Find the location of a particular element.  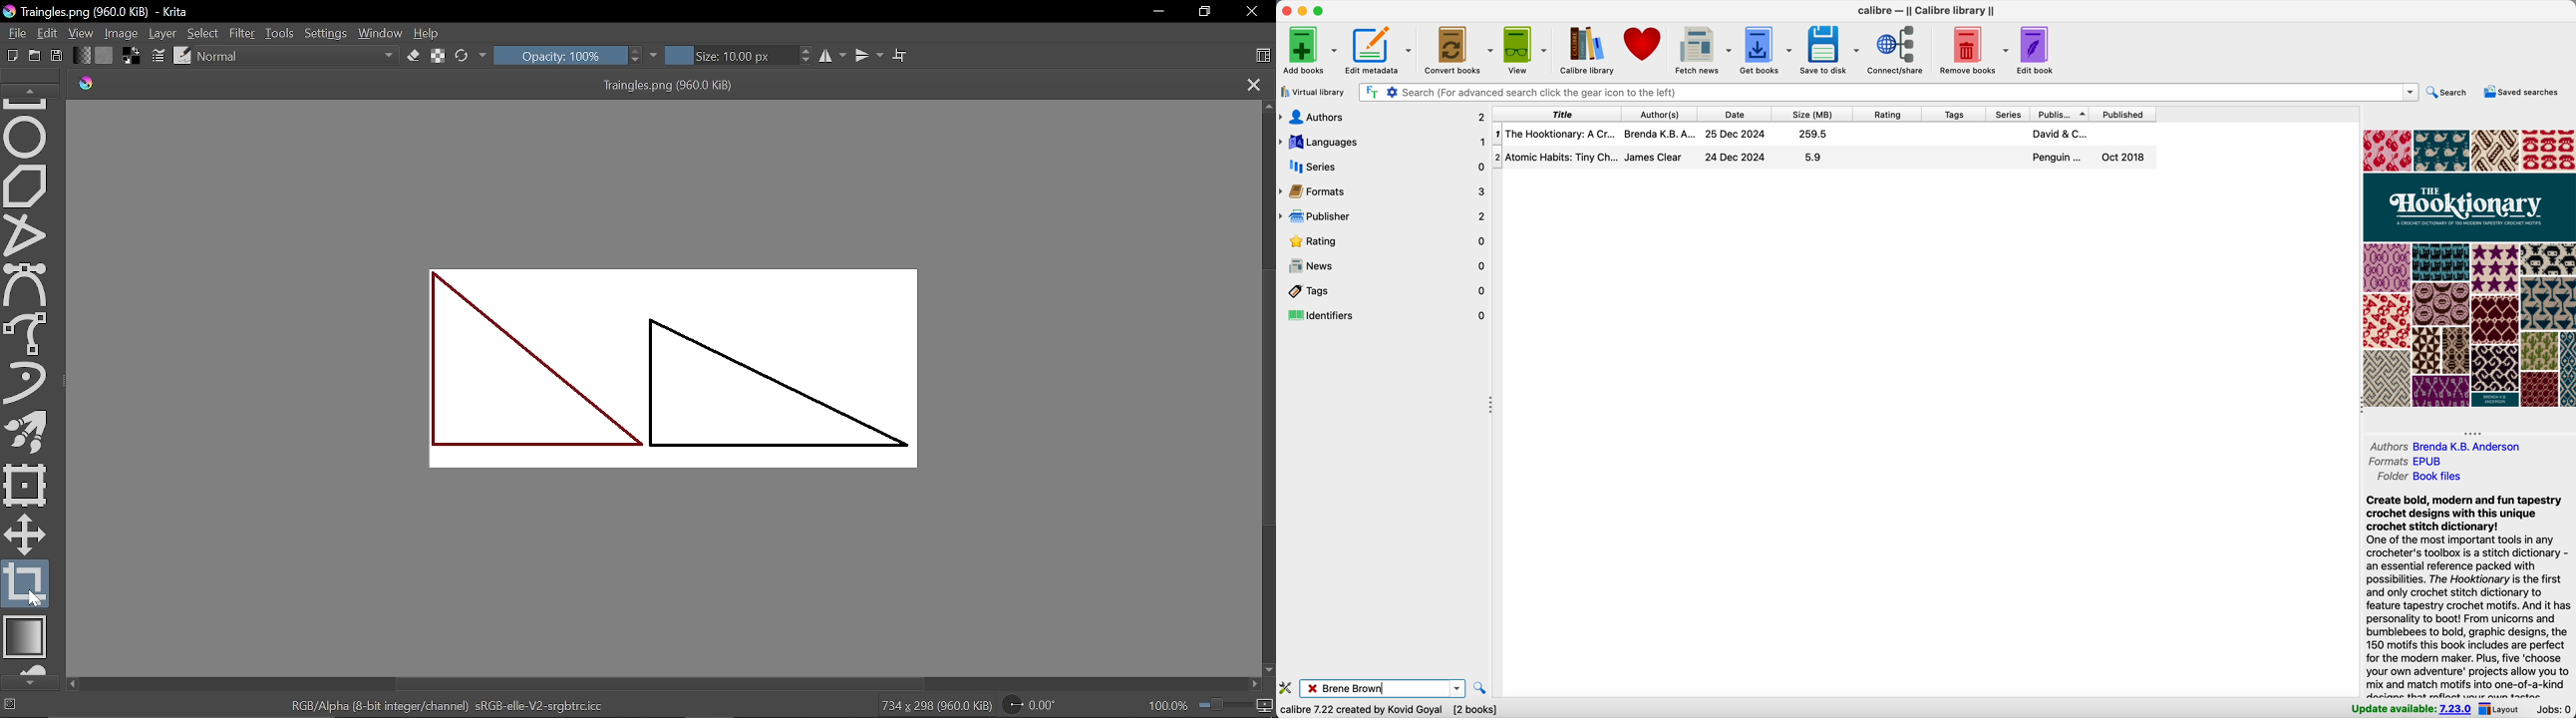

title is located at coordinates (1557, 115).